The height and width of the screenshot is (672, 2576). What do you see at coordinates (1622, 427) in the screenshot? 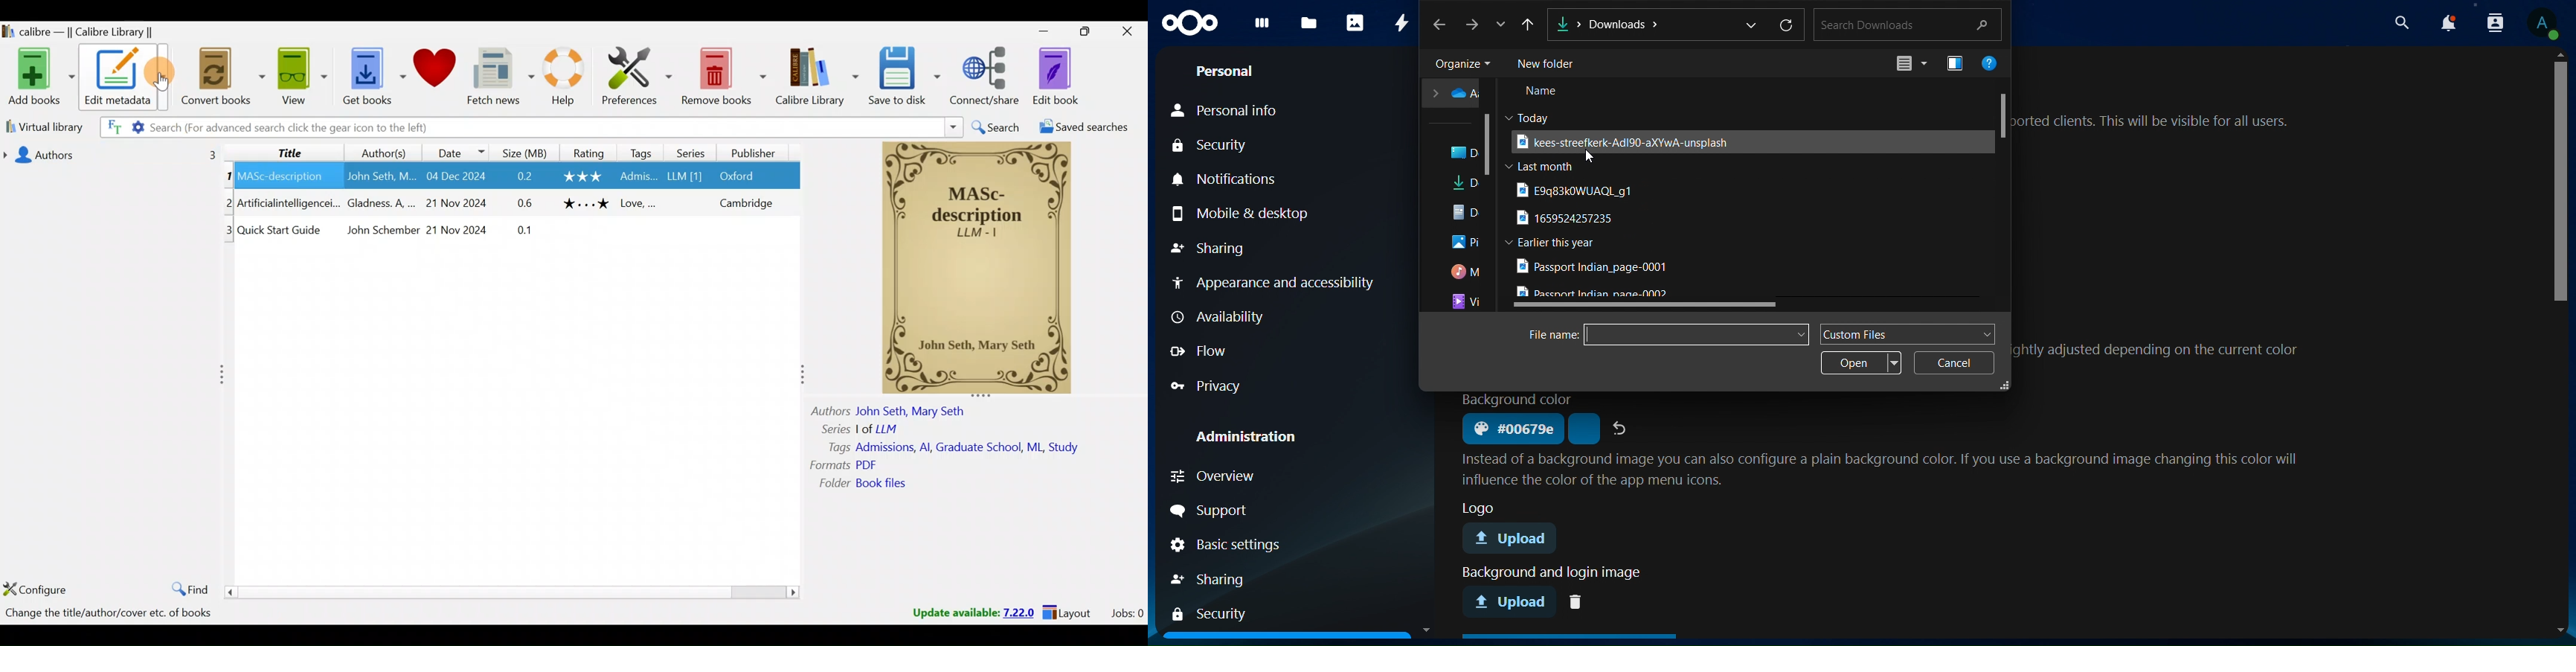
I see `refresh` at bounding box center [1622, 427].